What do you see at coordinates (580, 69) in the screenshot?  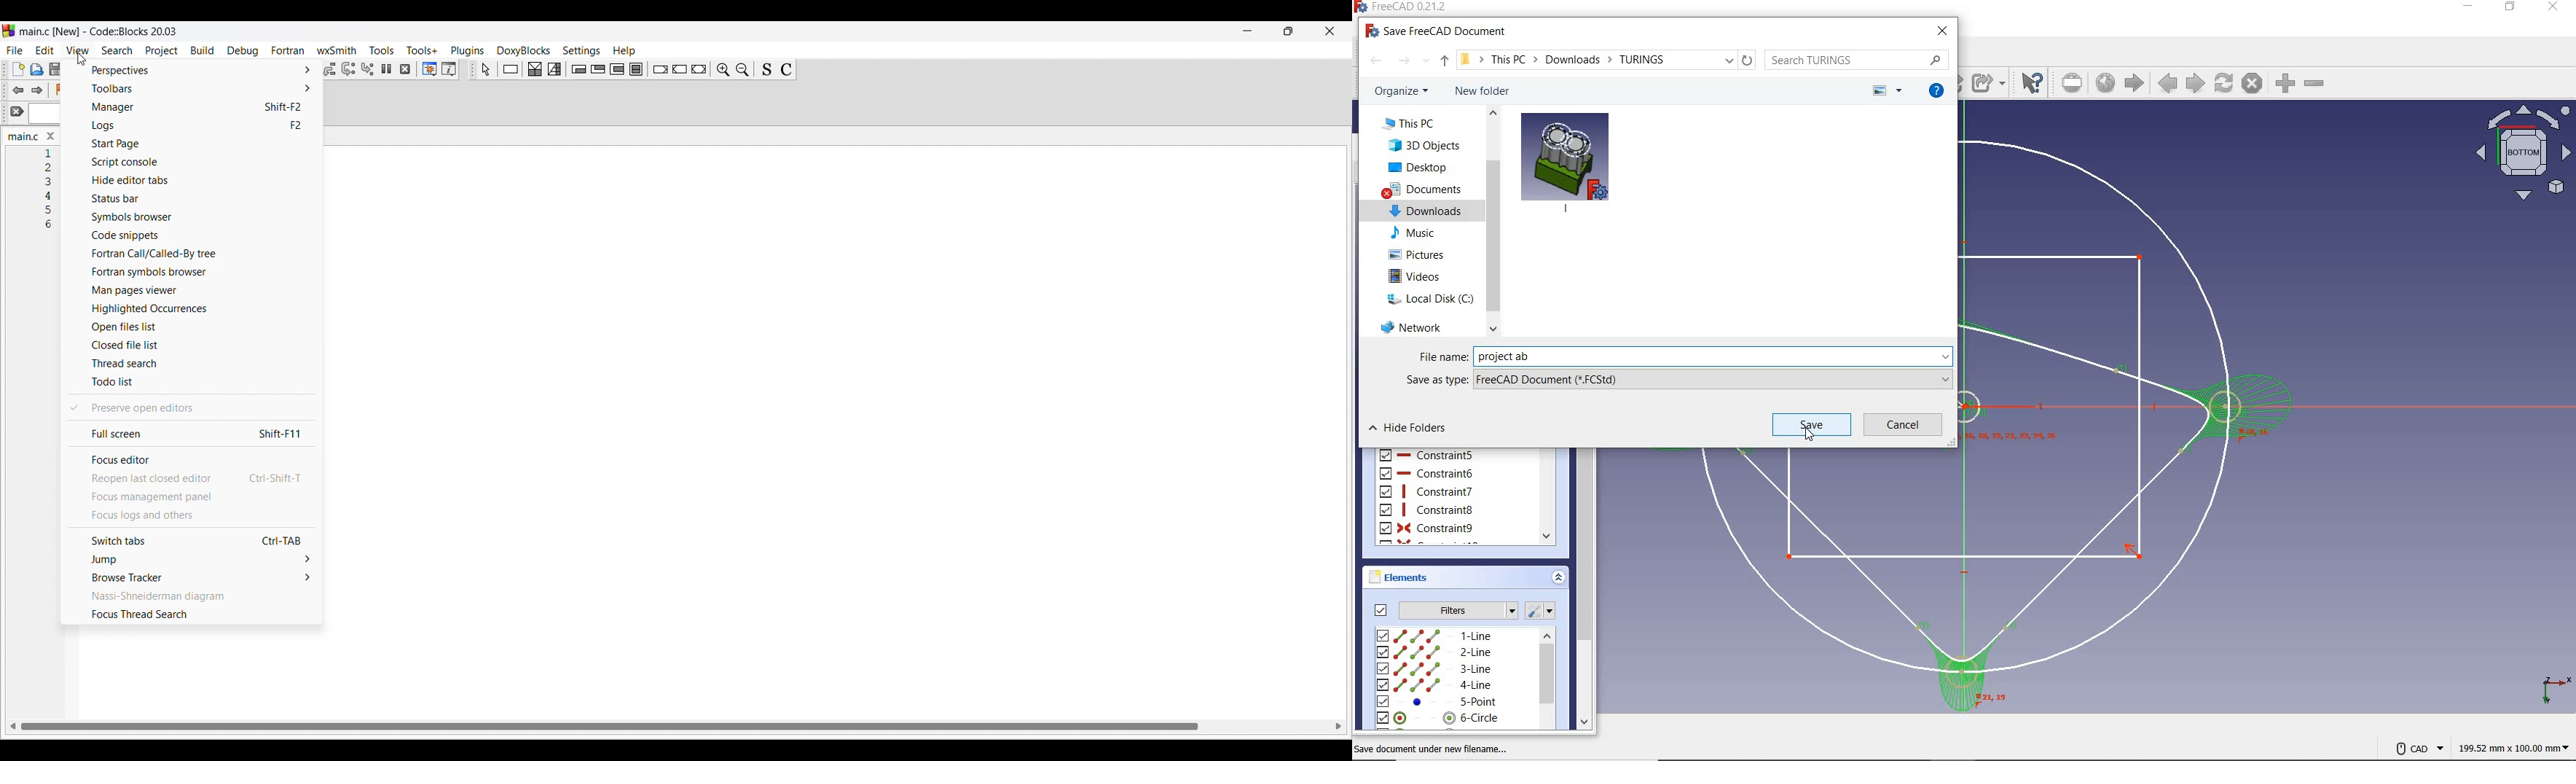 I see `Entry condition loop` at bounding box center [580, 69].